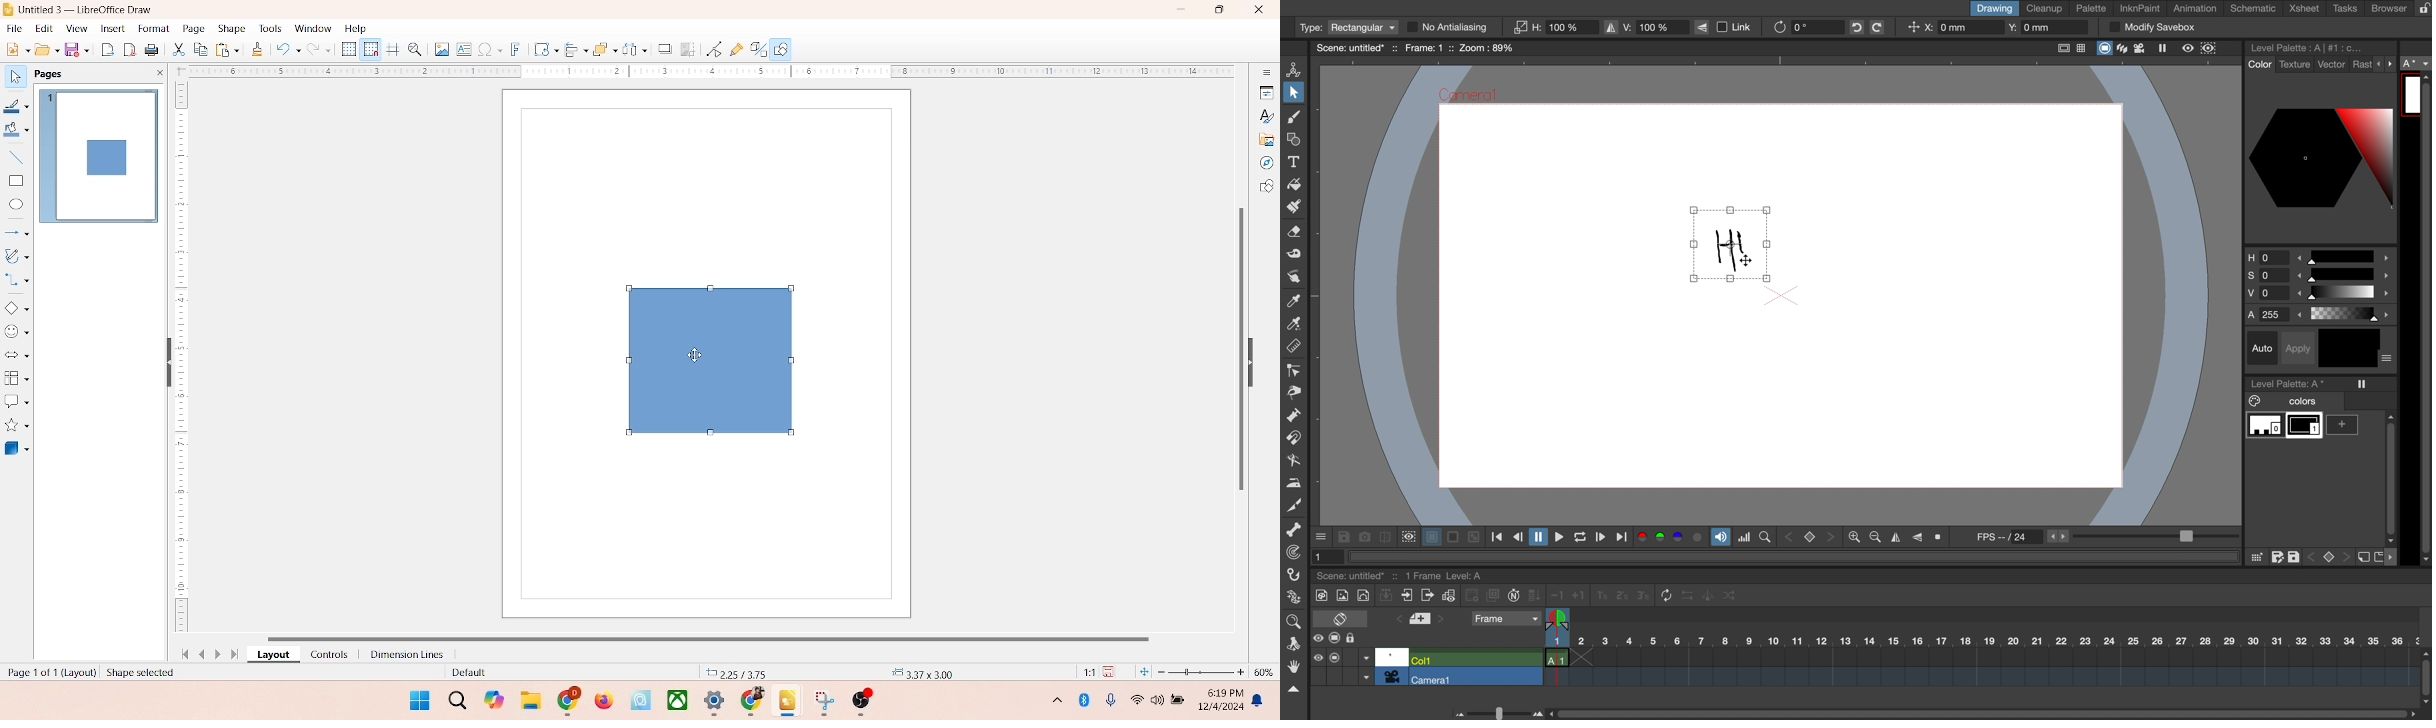  What do you see at coordinates (269, 28) in the screenshot?
I see `tools` at bounding box center [269, 28].